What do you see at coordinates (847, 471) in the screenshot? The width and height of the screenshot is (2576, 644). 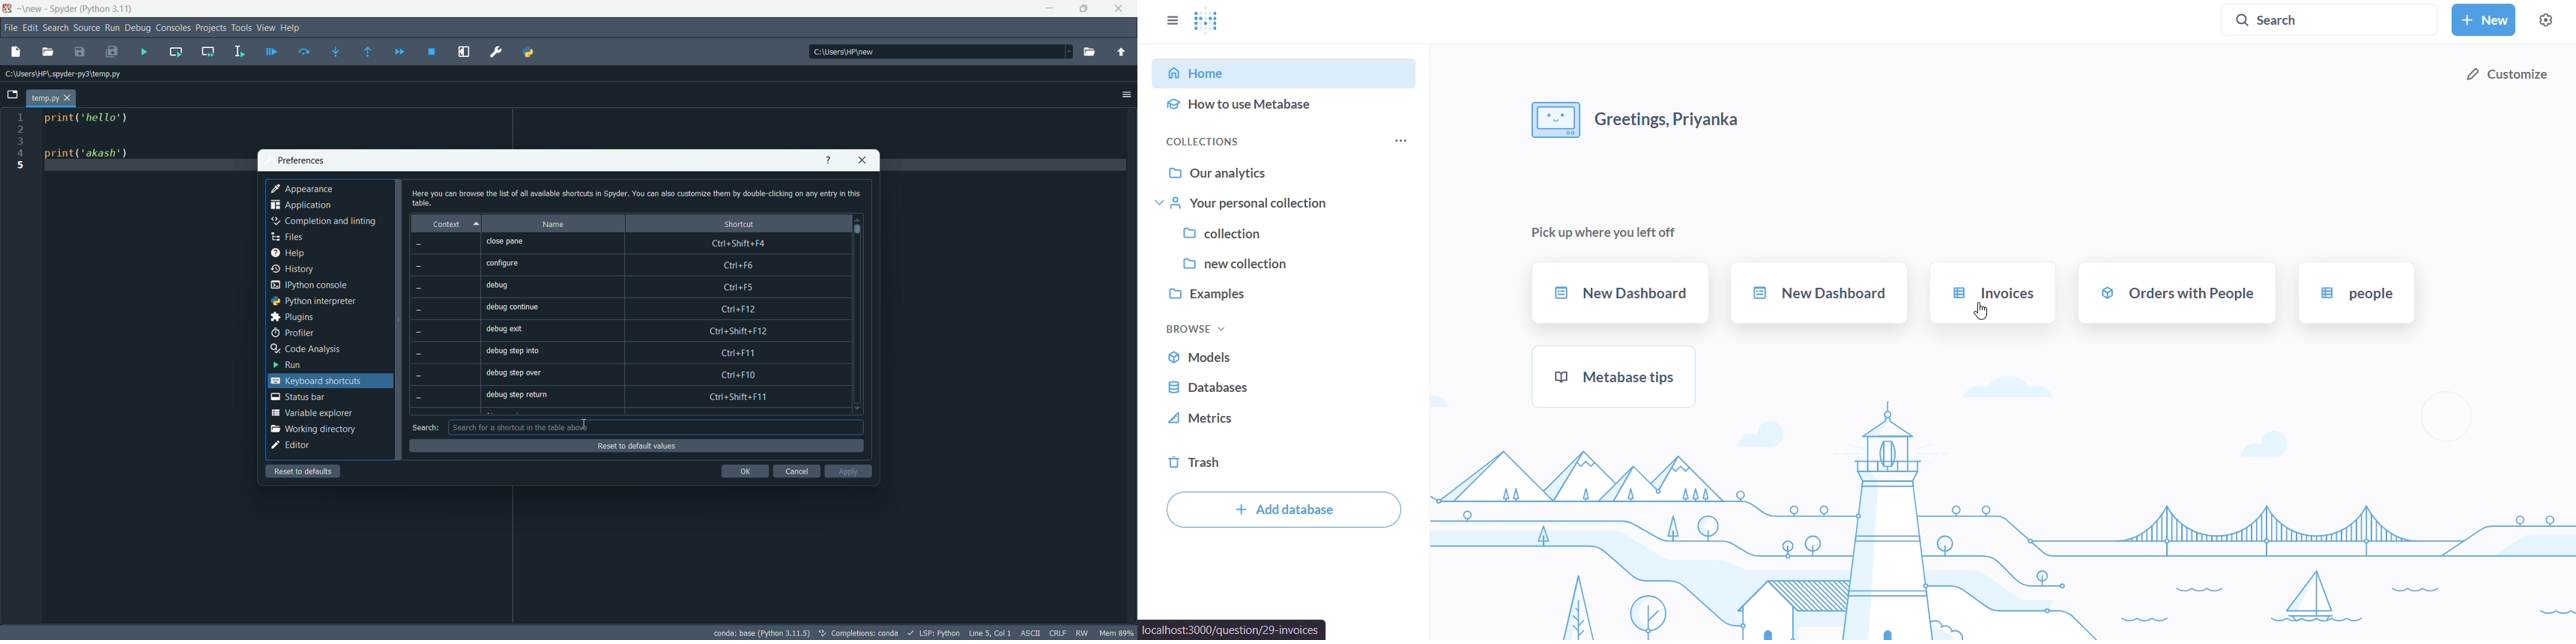 I see `apply` at bounding box center [847, 471].